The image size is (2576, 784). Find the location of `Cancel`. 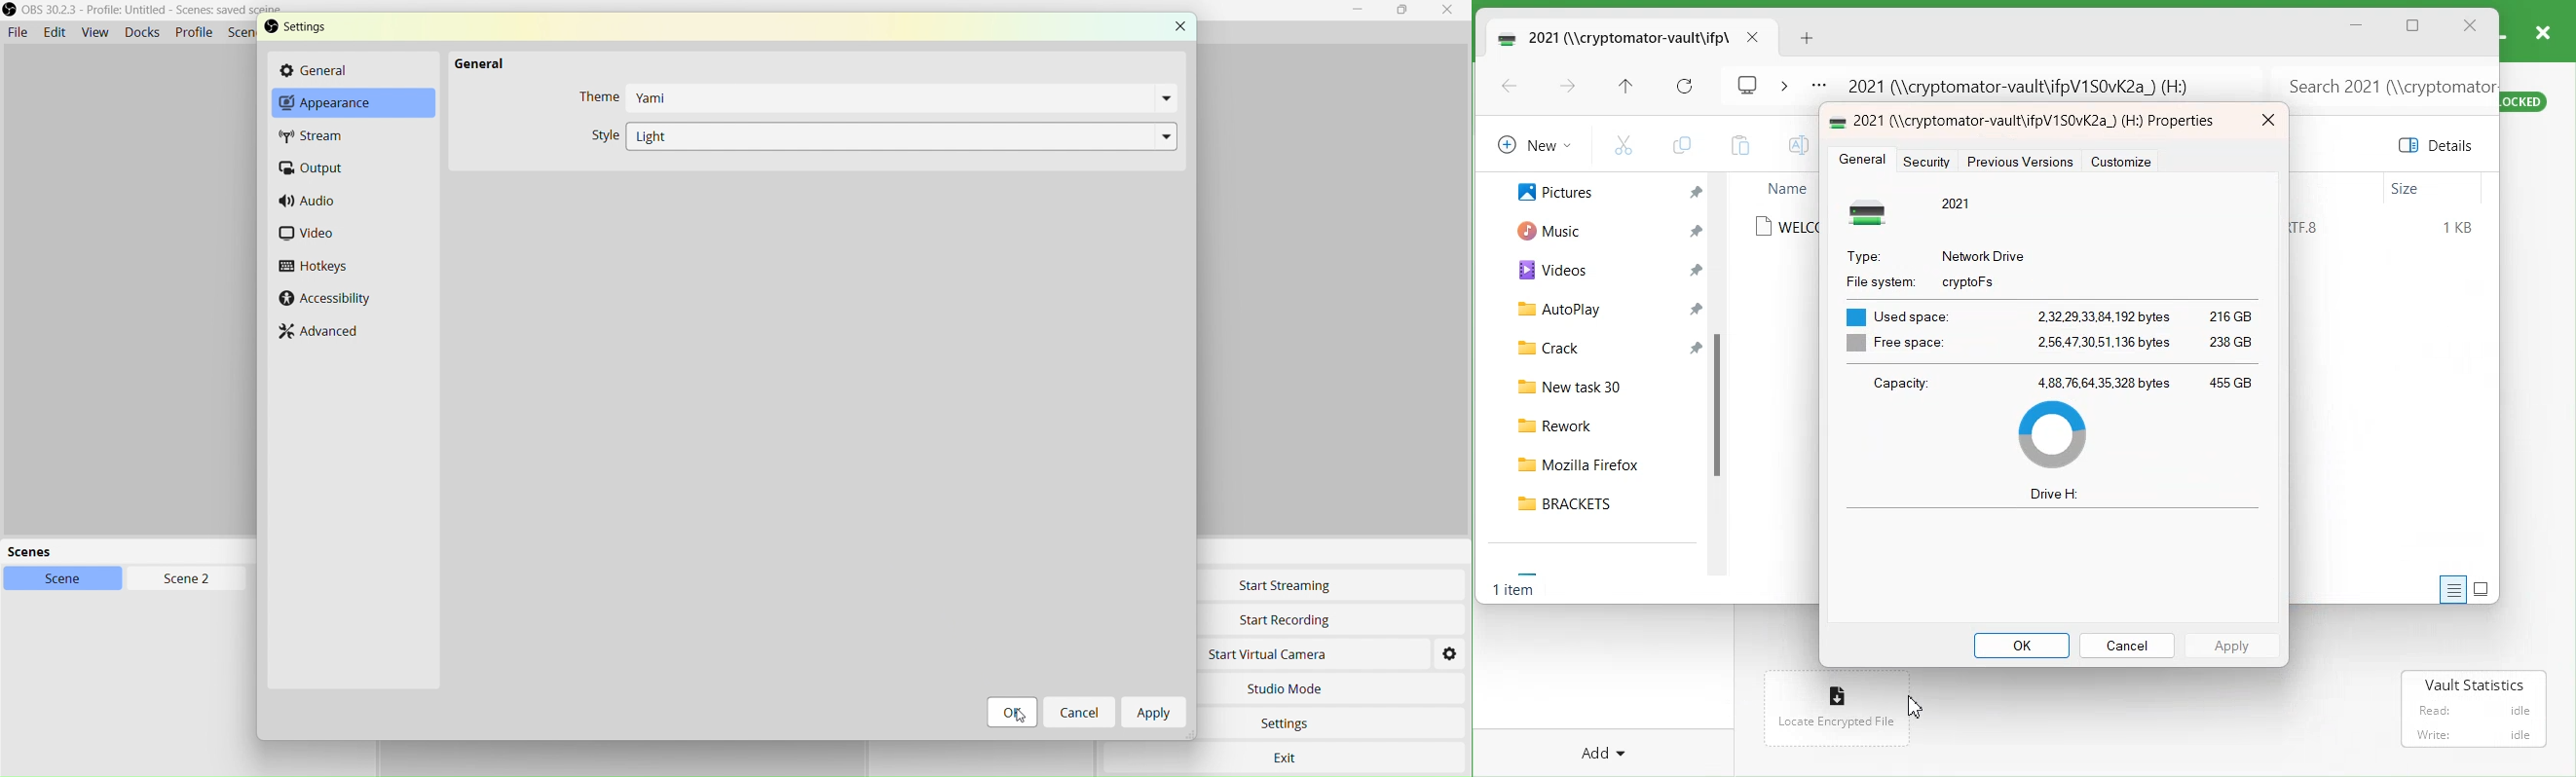

Cancel is located at coordinates (1078, 713).